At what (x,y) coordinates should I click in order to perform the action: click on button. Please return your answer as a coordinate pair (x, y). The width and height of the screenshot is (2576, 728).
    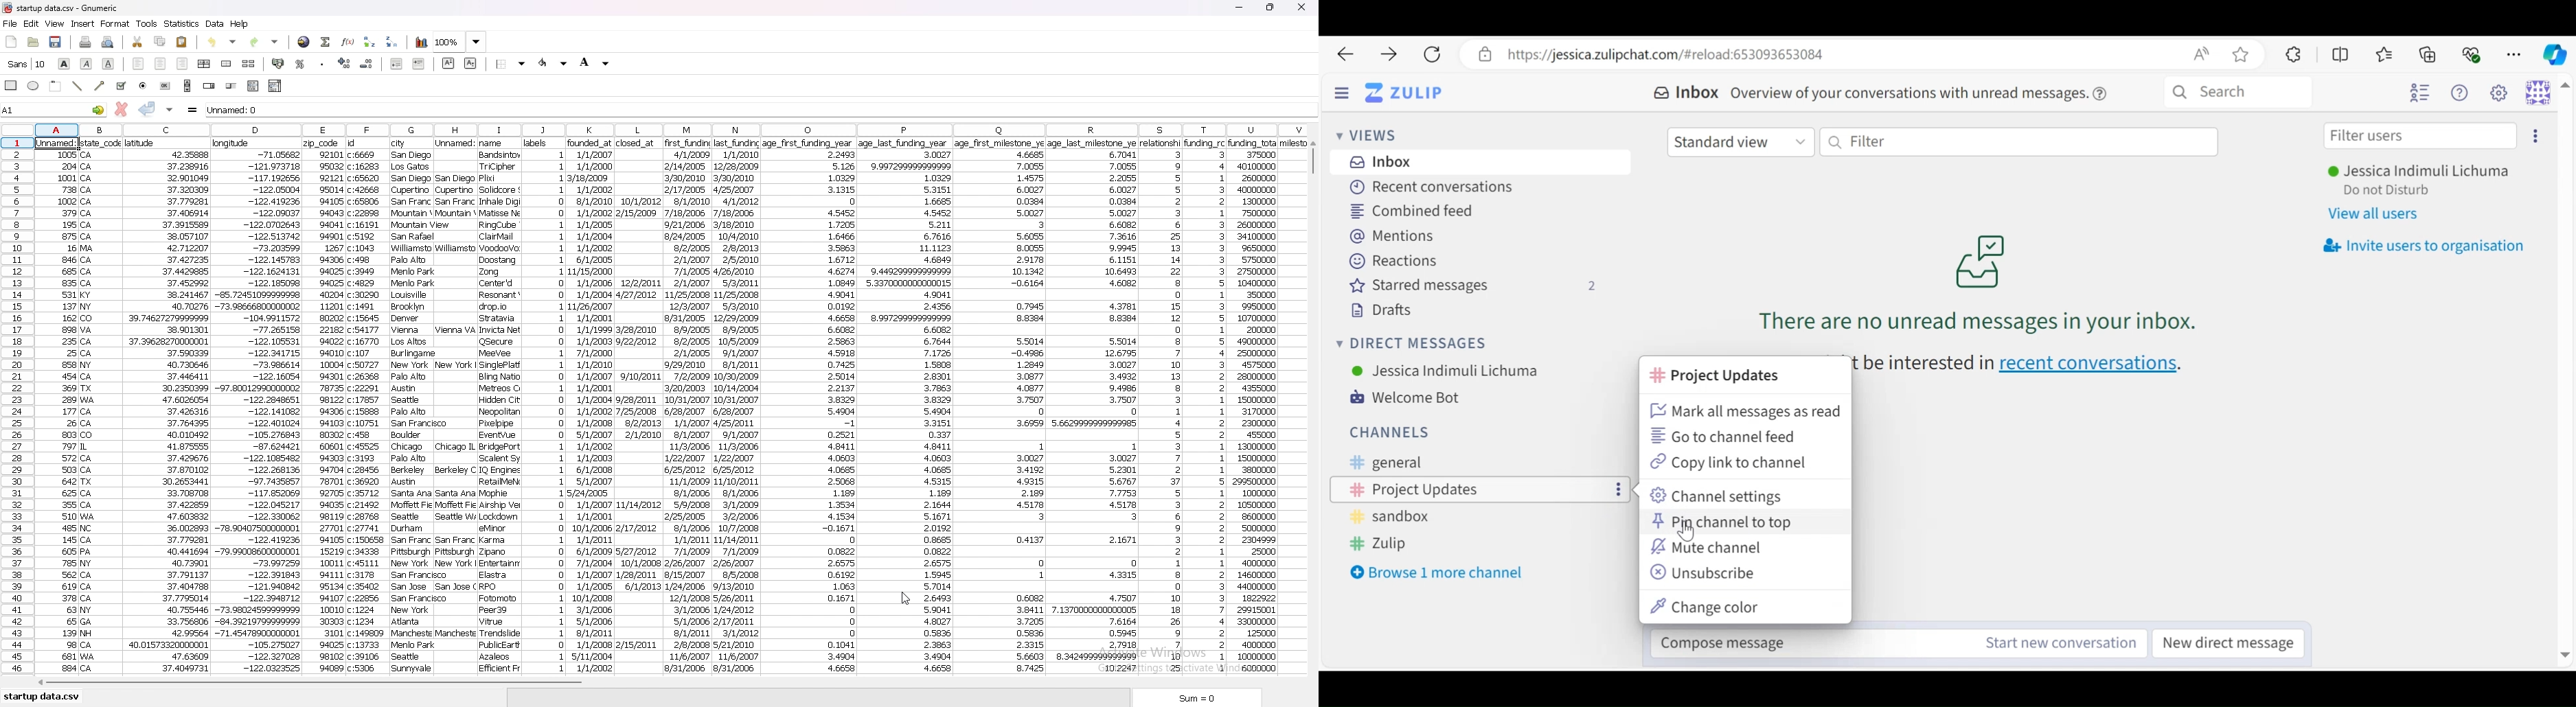
    Looking at the image, I should click on (166, 86).